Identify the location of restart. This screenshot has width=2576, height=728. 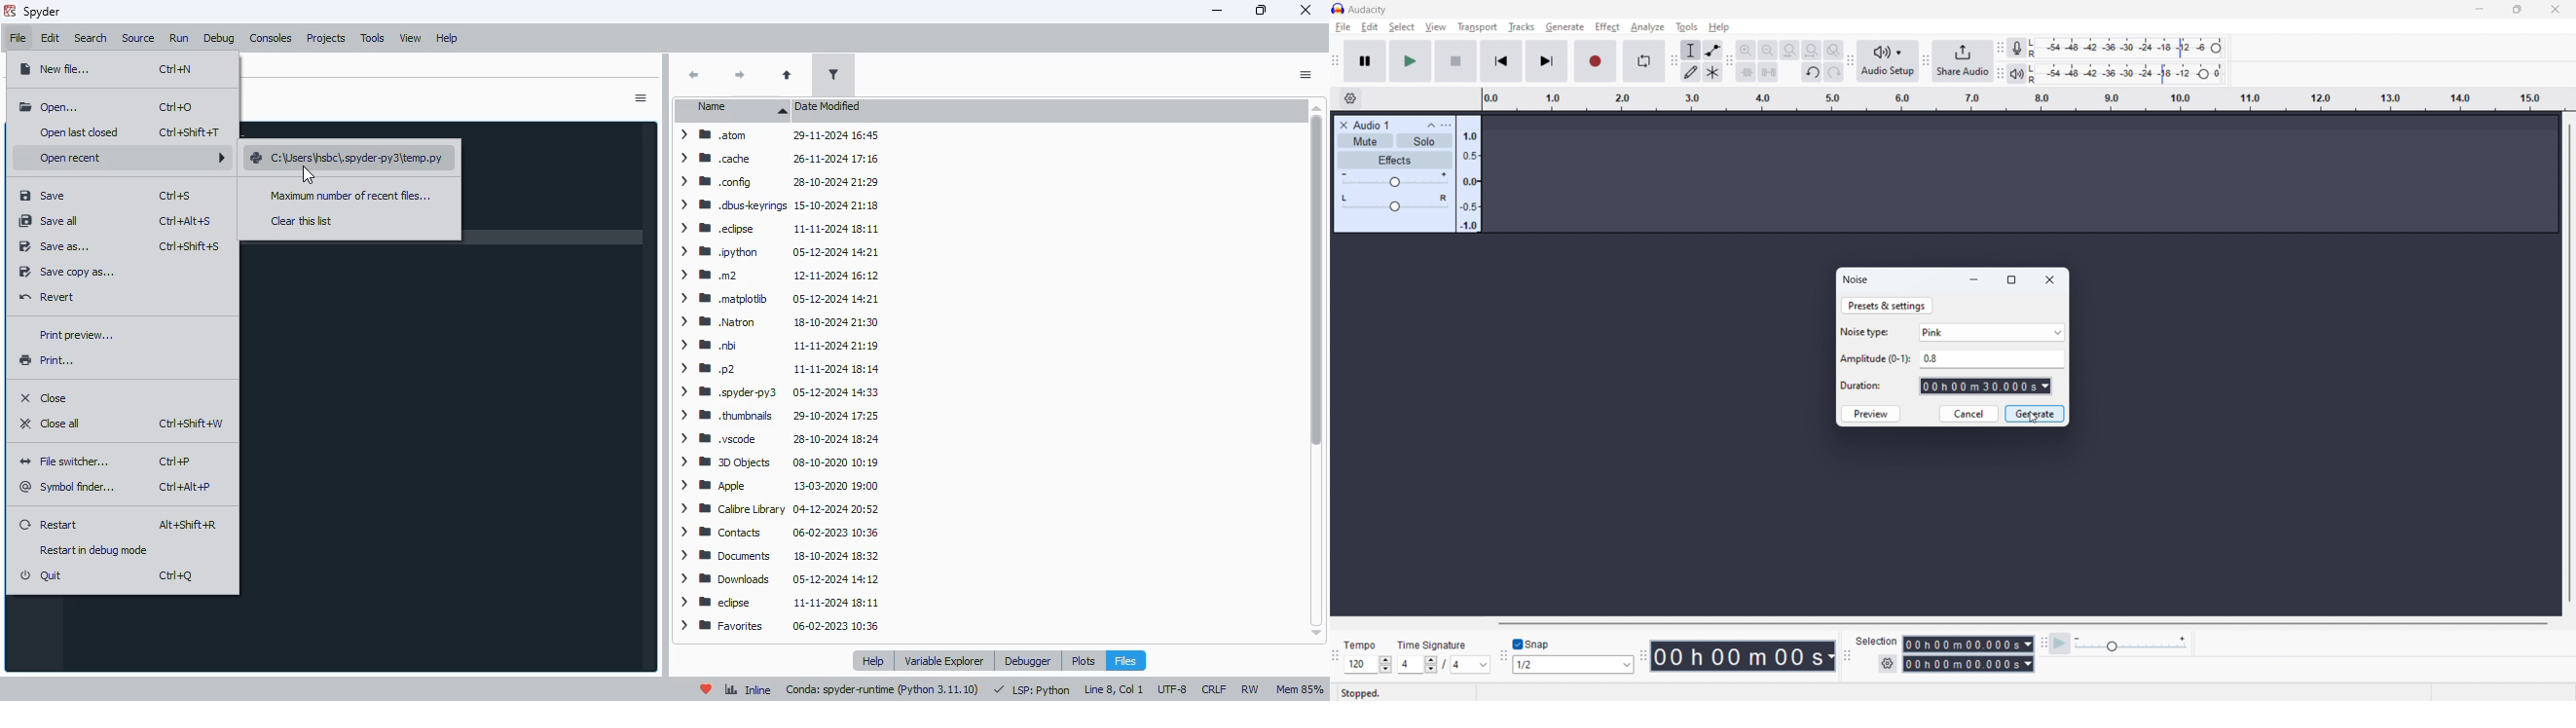
(49, 523).